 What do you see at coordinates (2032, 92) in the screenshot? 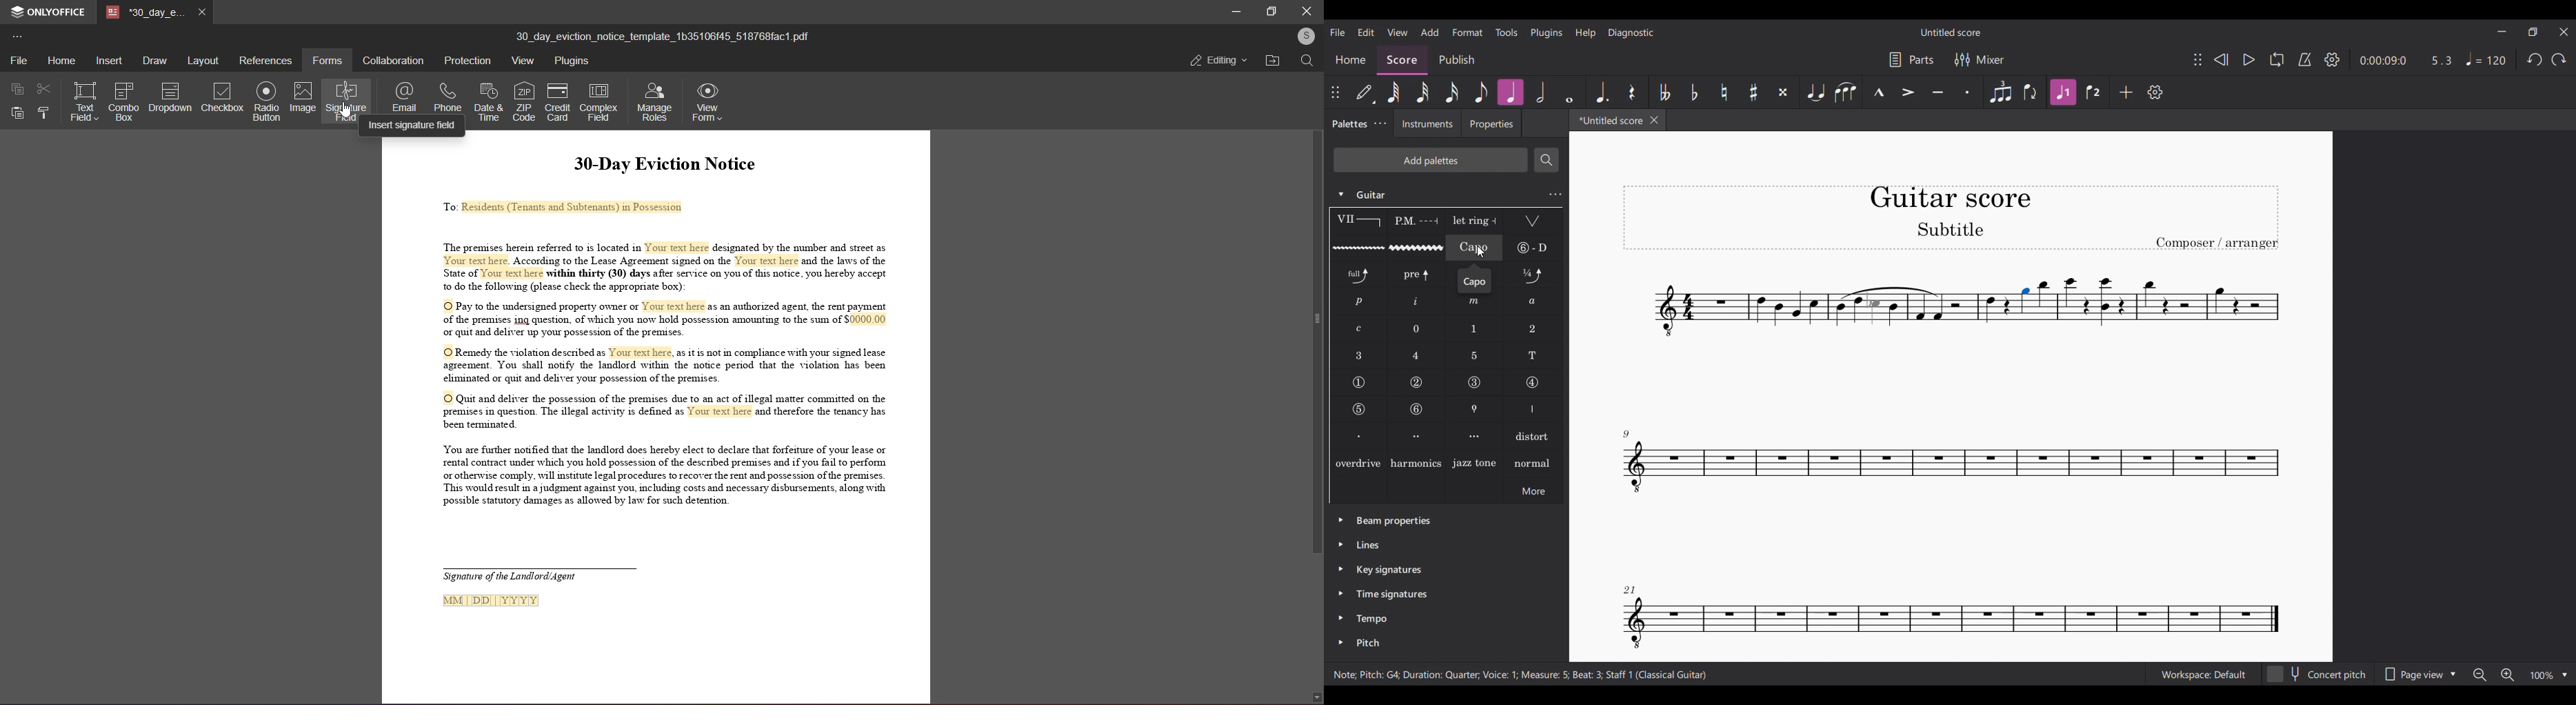
I see `Flip direction` at bounding box center [2032, 92].